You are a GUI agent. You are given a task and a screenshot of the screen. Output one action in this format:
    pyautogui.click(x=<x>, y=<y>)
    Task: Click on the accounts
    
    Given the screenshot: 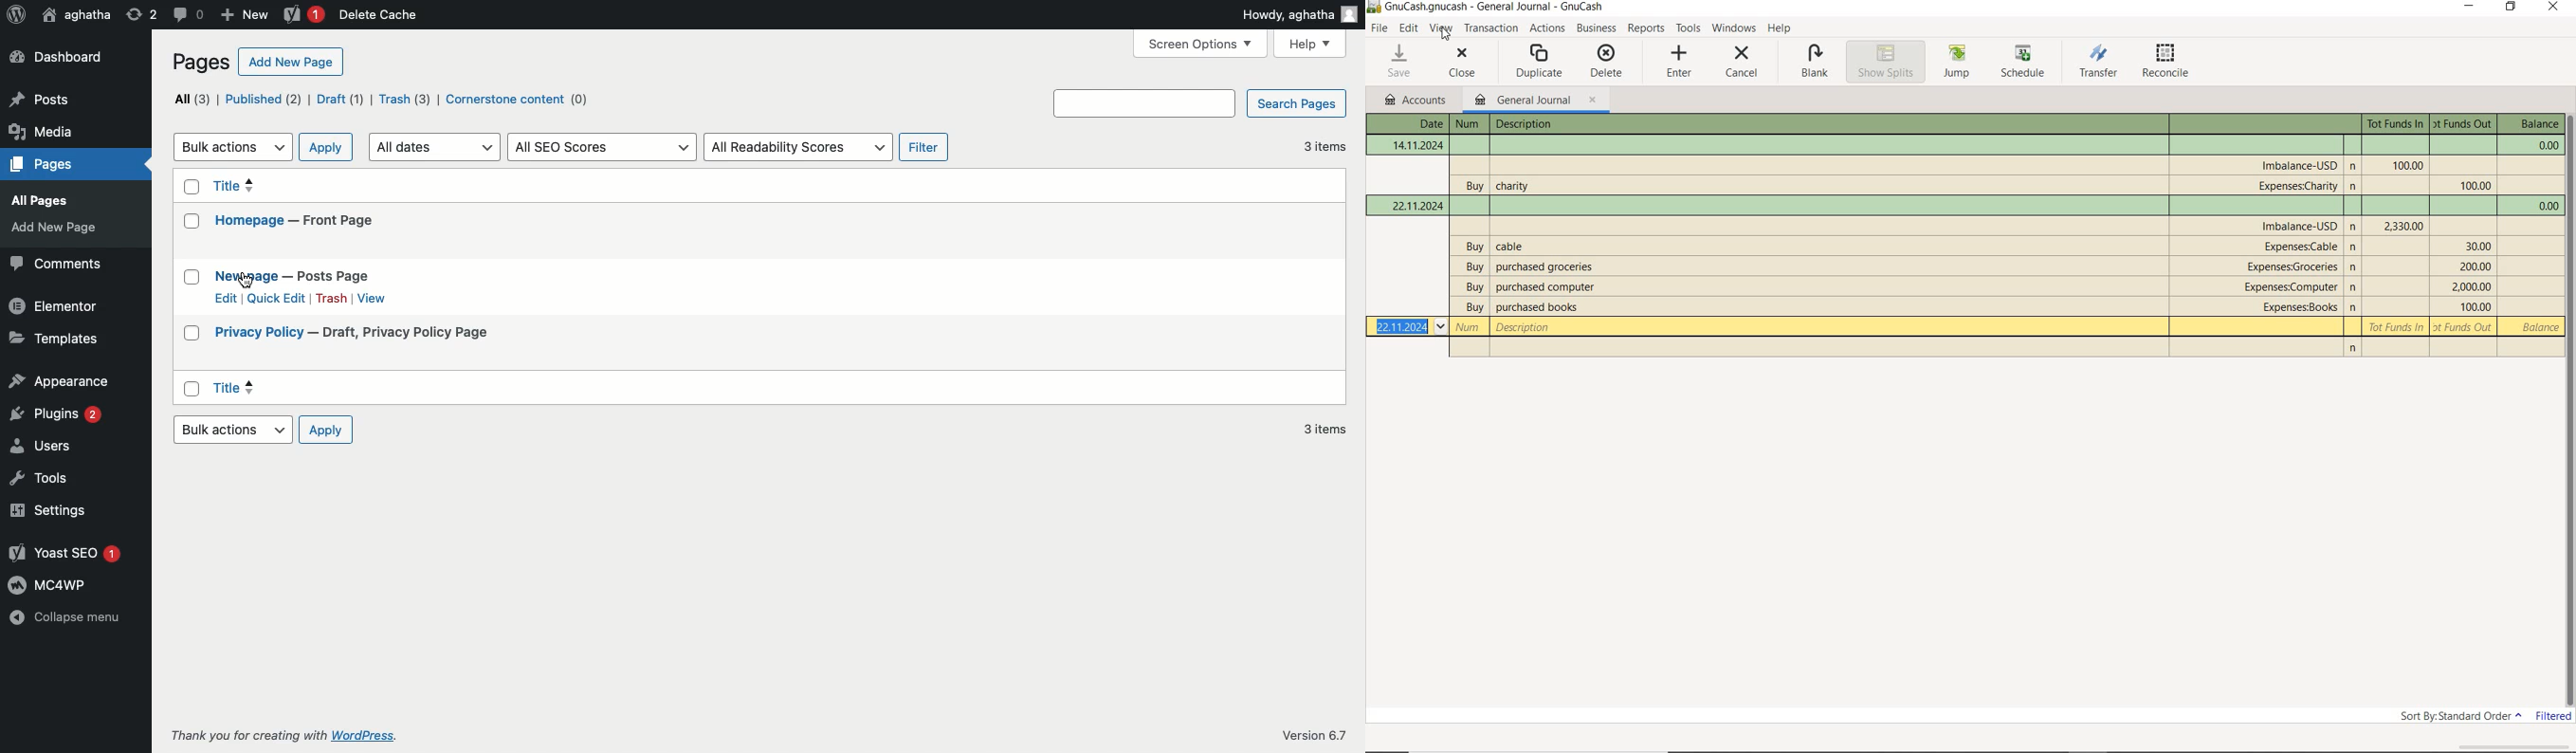 What is the action you would take?
    pyautogui.click(x=1417, y=100)
    